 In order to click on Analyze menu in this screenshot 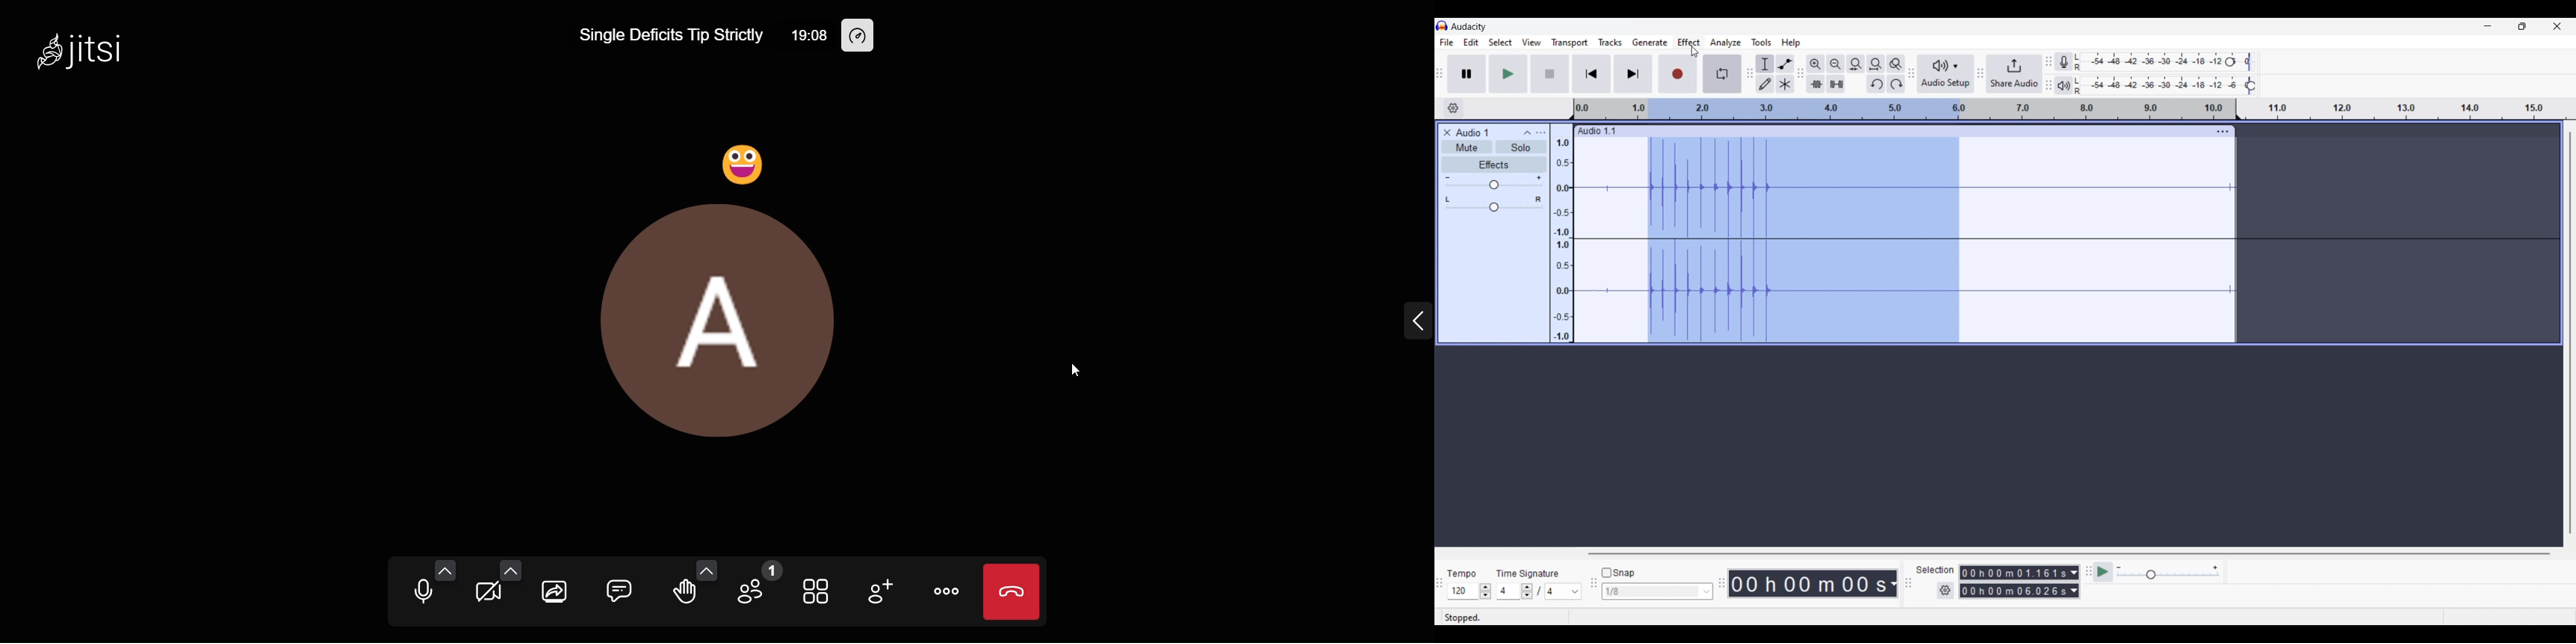, I will do `click(1726, 43)`.